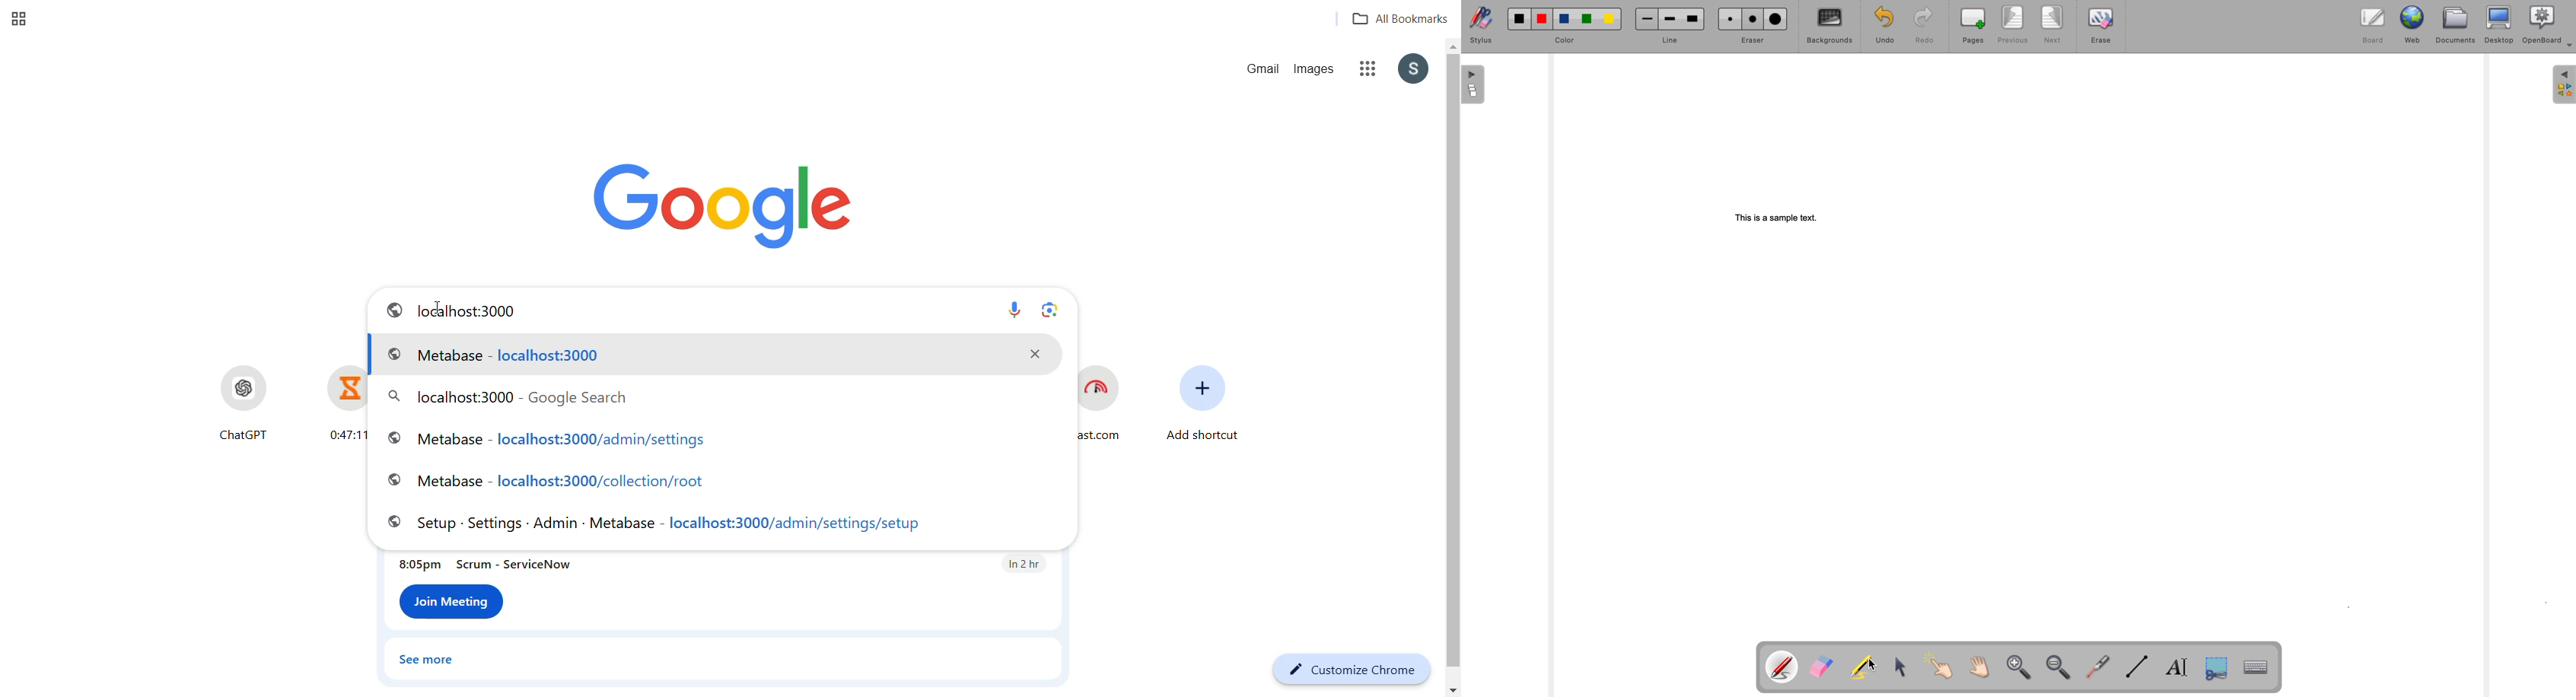 Image resolution: width=2576 pixels, height=700 pixels. Describe the element at coordinates (1826, 26) in the screenshot. I see `backgrounds` at that location.